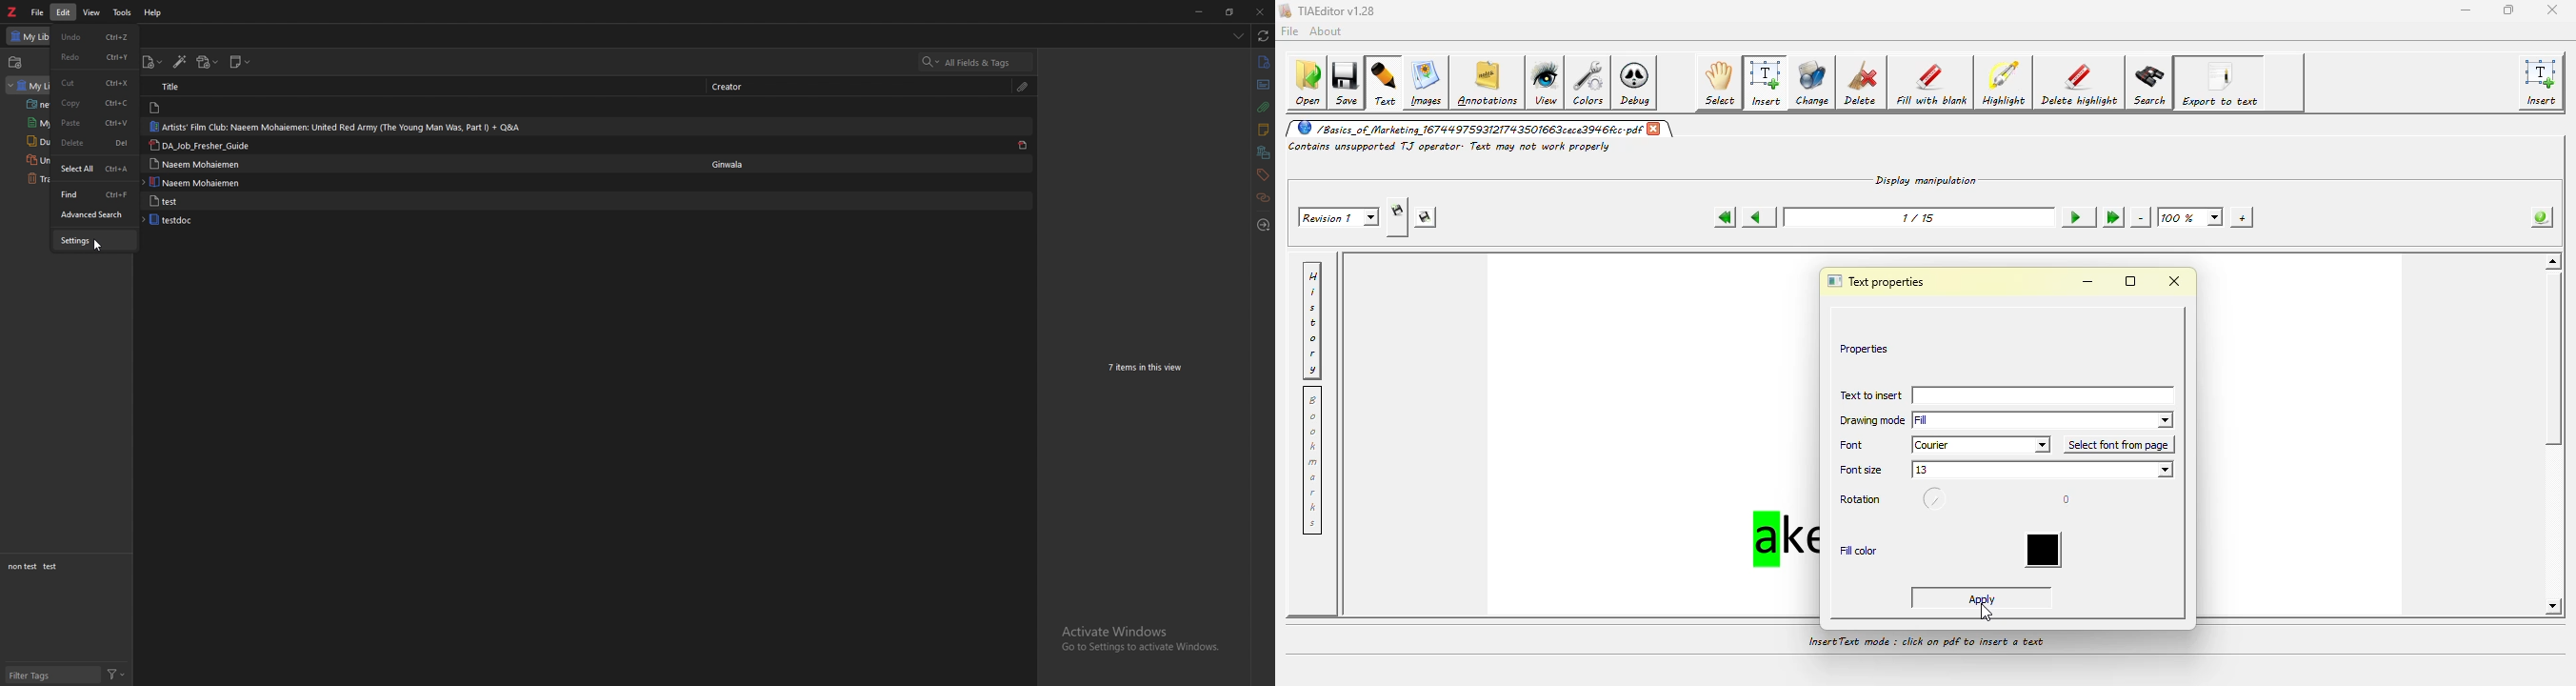 The height and width of the screenshot is (700, 2576). I want to click on undo, so click(95, 36).